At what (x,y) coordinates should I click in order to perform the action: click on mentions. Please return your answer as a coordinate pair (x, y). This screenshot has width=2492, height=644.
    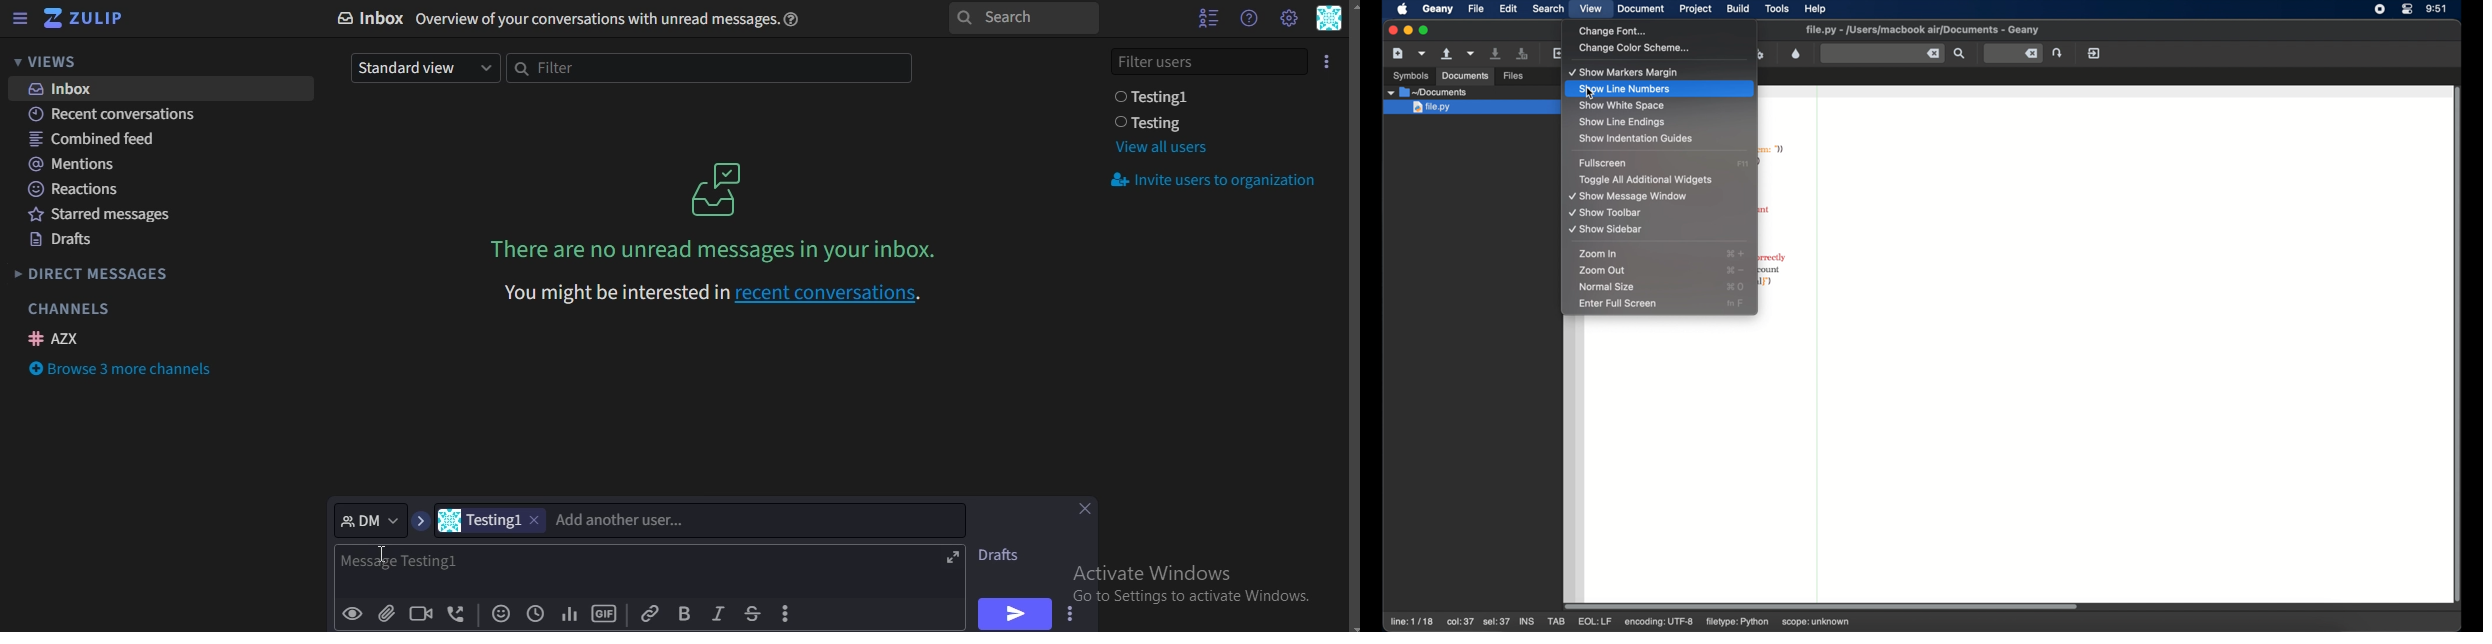
    Looking at the image, I should click on (76, 164).